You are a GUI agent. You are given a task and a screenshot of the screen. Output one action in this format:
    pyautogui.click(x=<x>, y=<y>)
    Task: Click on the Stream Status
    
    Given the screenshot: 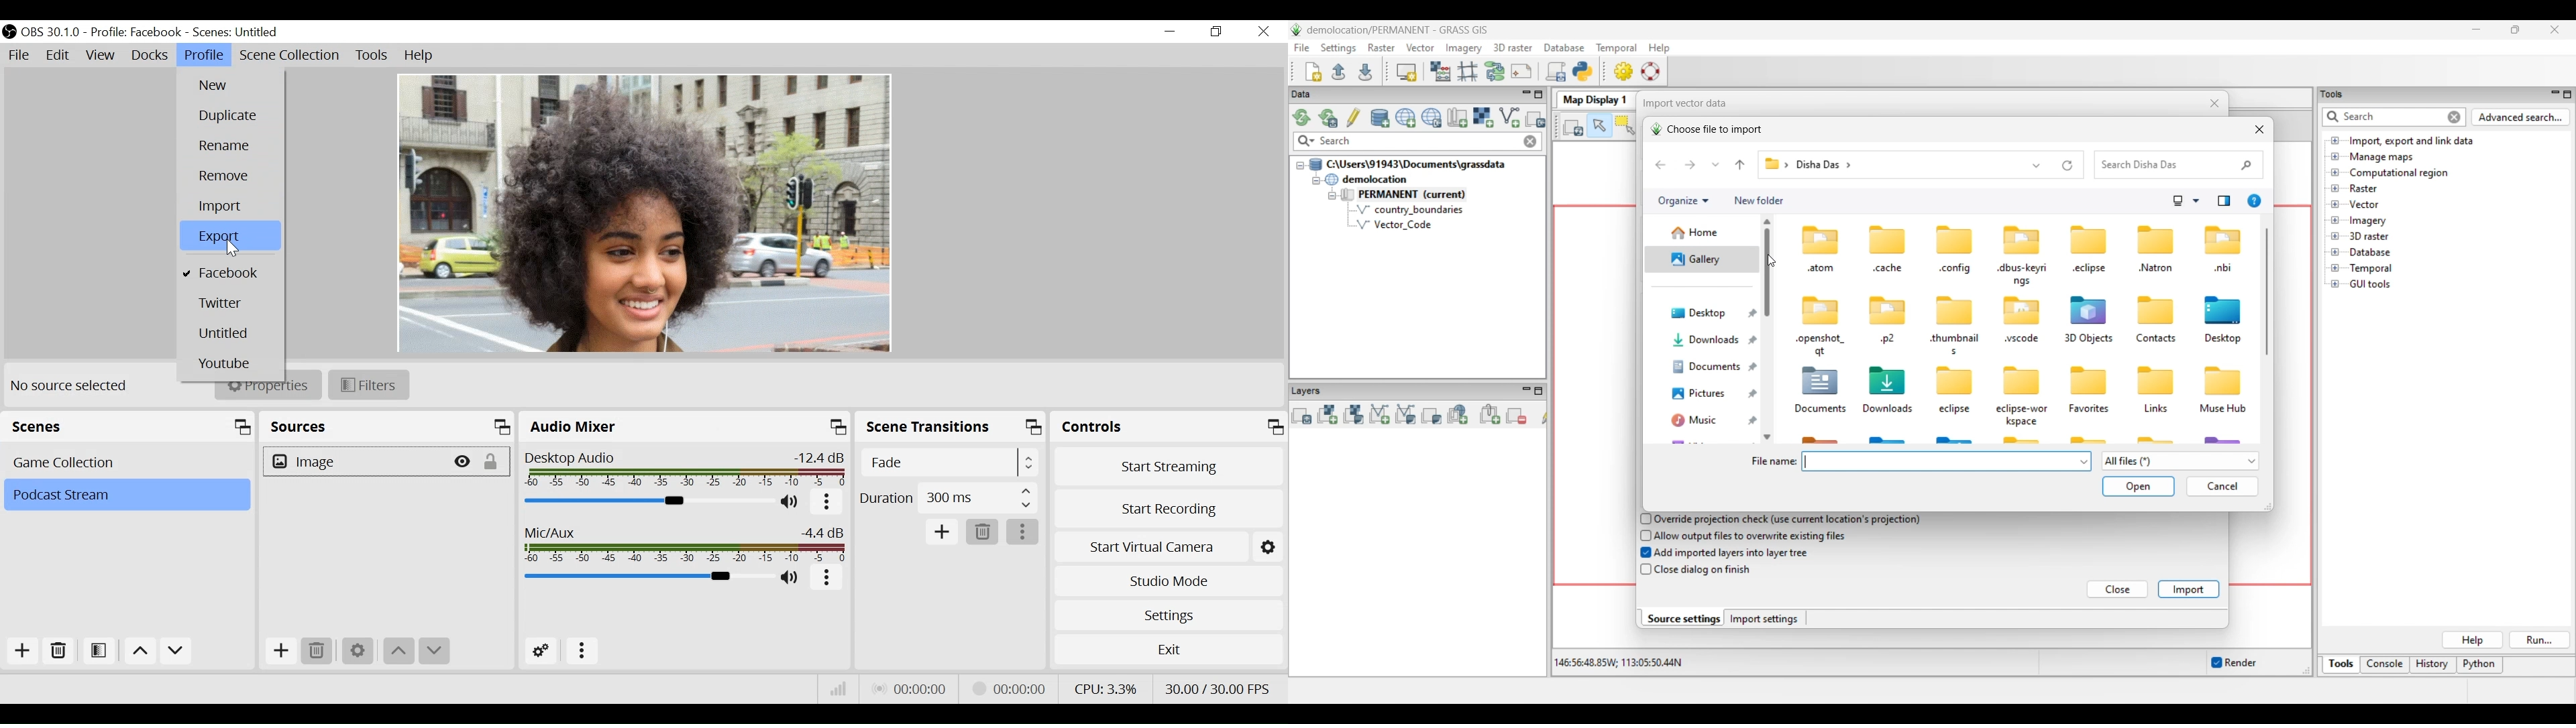 What is the action you would take?
    pyautogui.click(x=1018, y=688)
    